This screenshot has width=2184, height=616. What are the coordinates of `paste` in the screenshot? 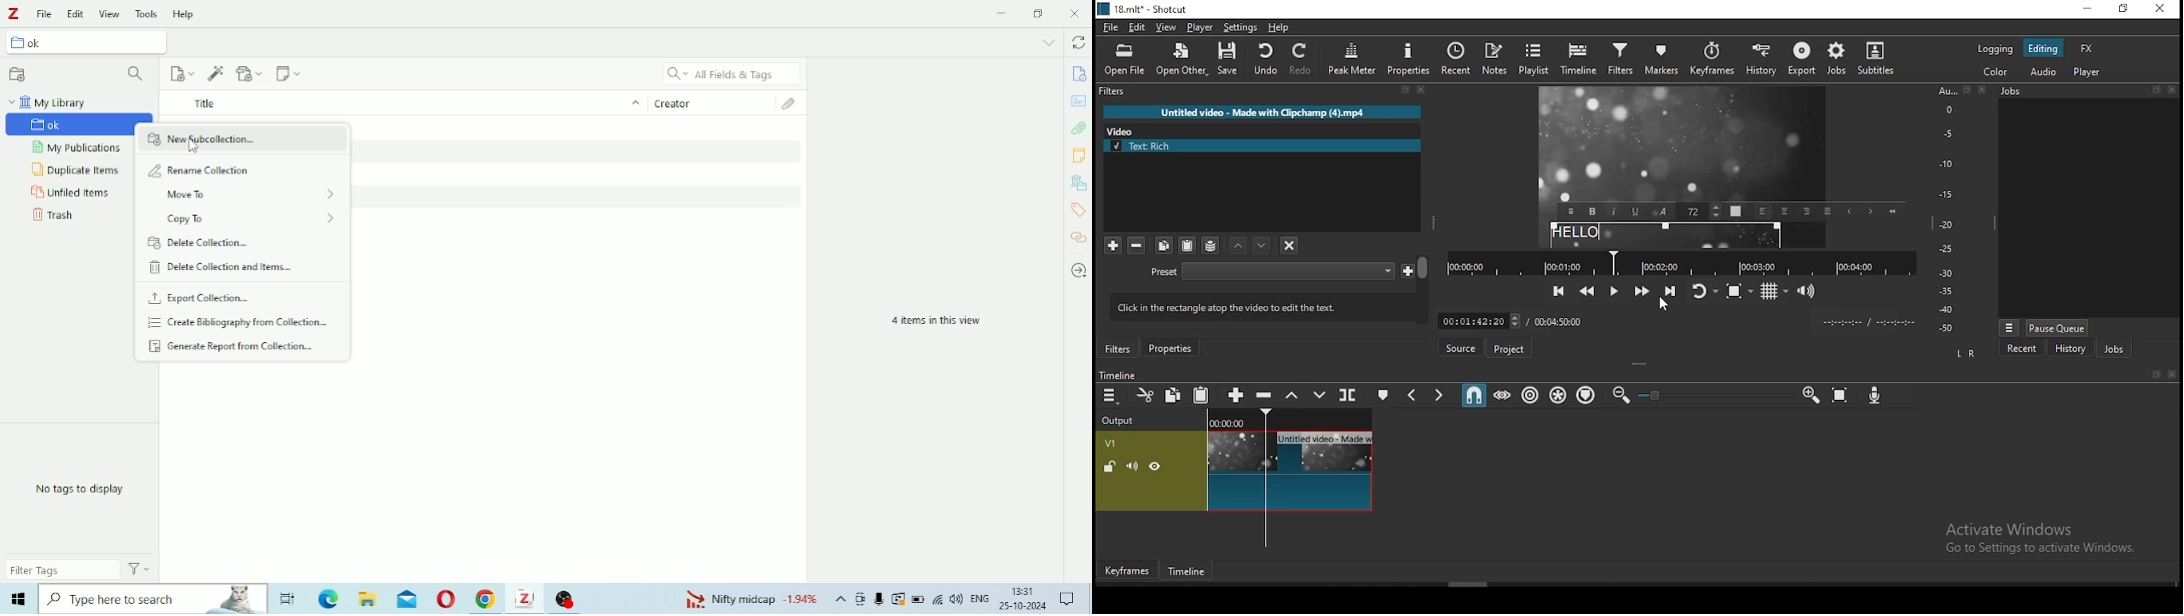 It's located at (1201, 394).